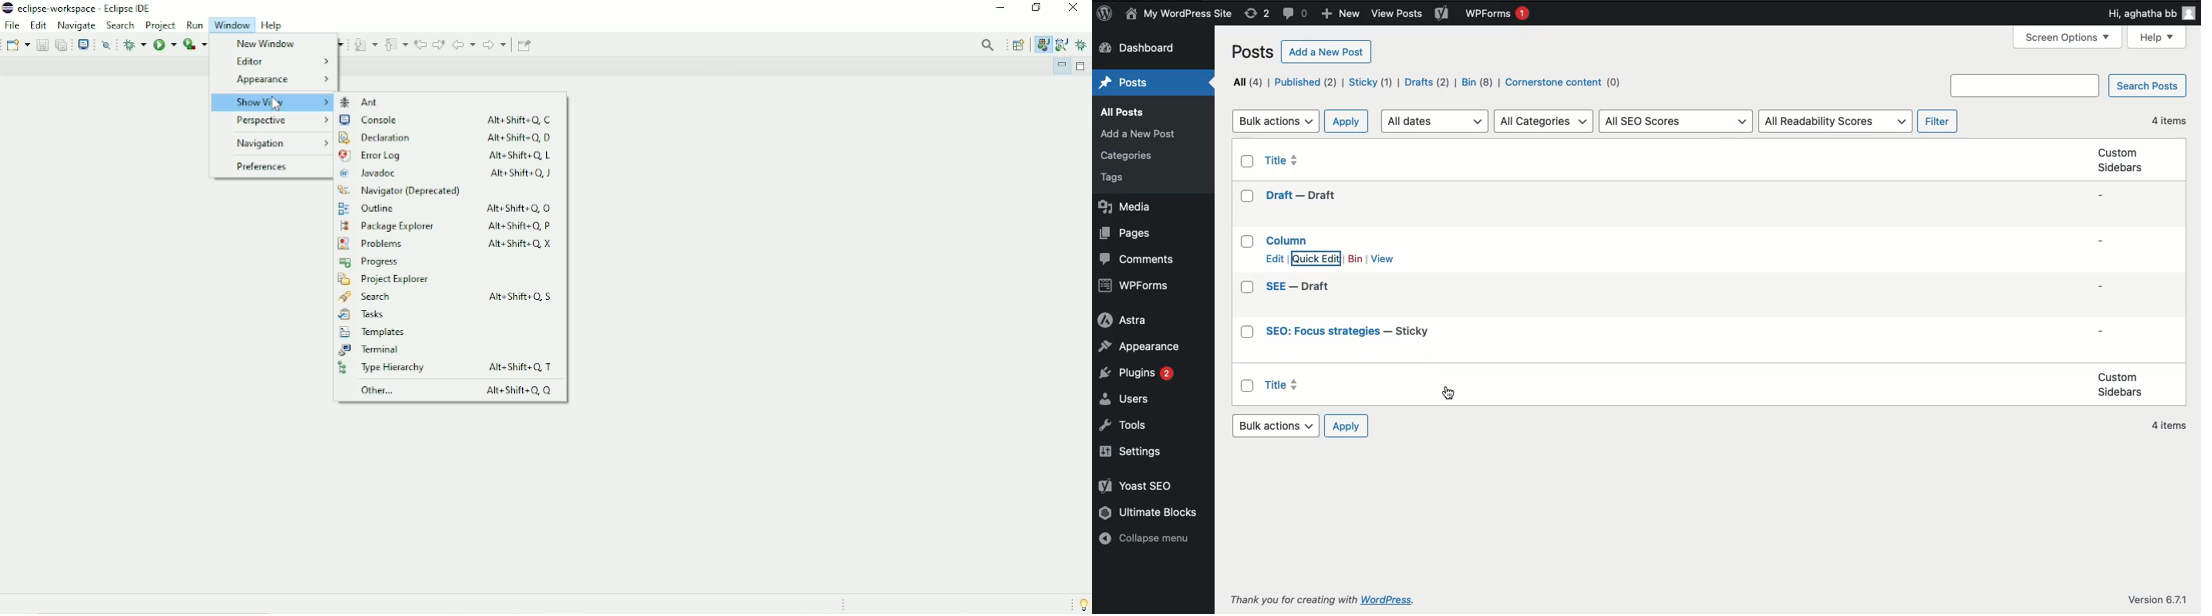 Image resolution: width=2212 pixels, height=616 pixels. Describe the element at coordinates (1428, 83) in the screenshot. I see `Drafts` at that location.